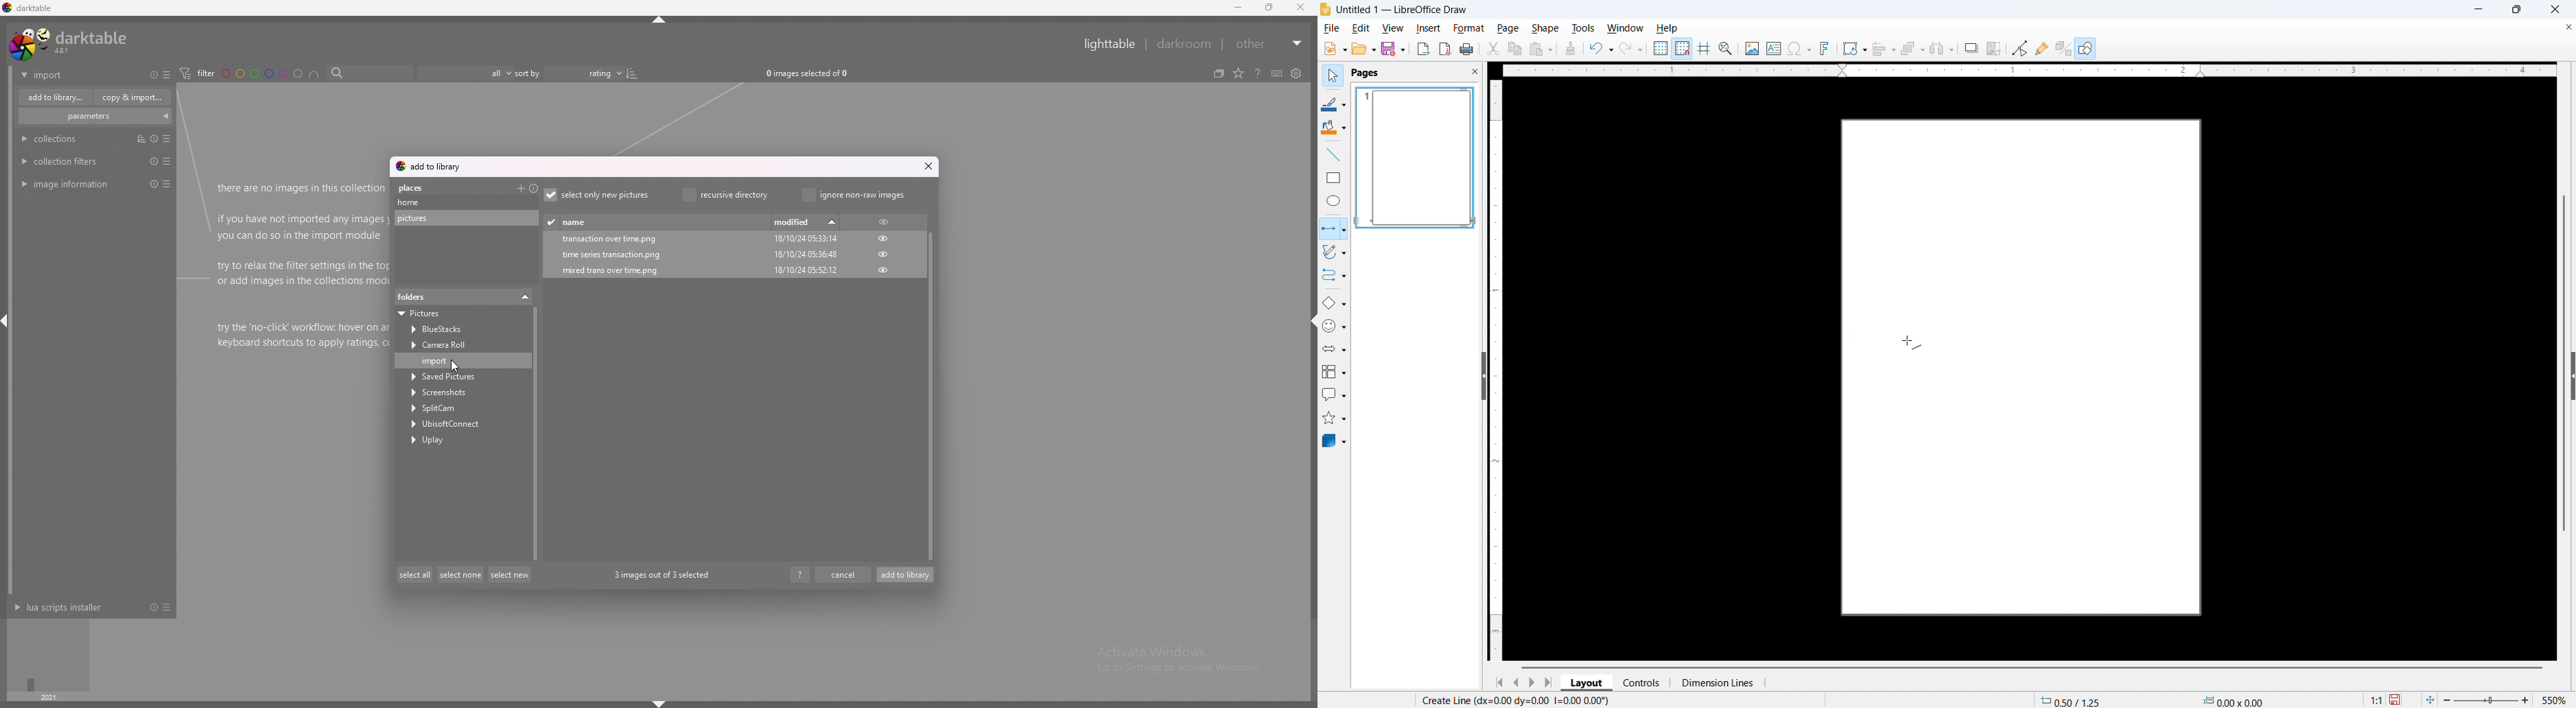  What do you see at coordinates (1483, 374) in the screenshot?
I see `Hide panel ` at bounding box center [1483, 374].